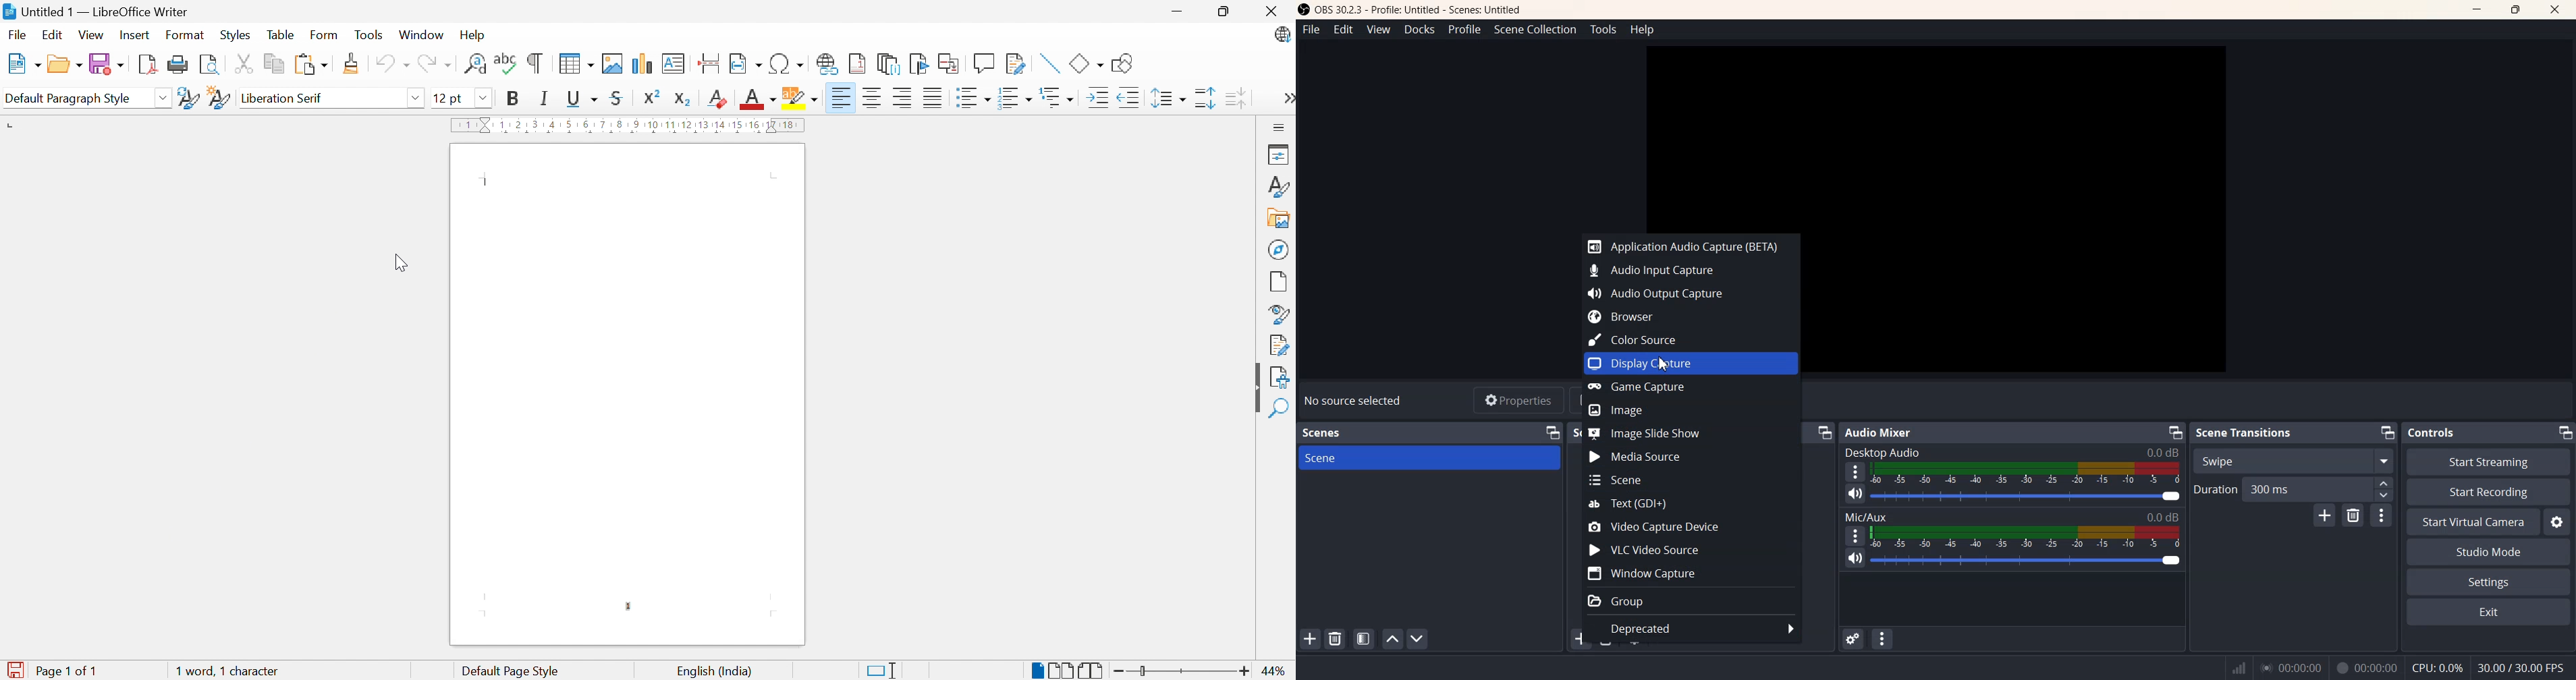 This screenshot has width=2576, height=700. I want to click on Scene, so click(1690, 481).